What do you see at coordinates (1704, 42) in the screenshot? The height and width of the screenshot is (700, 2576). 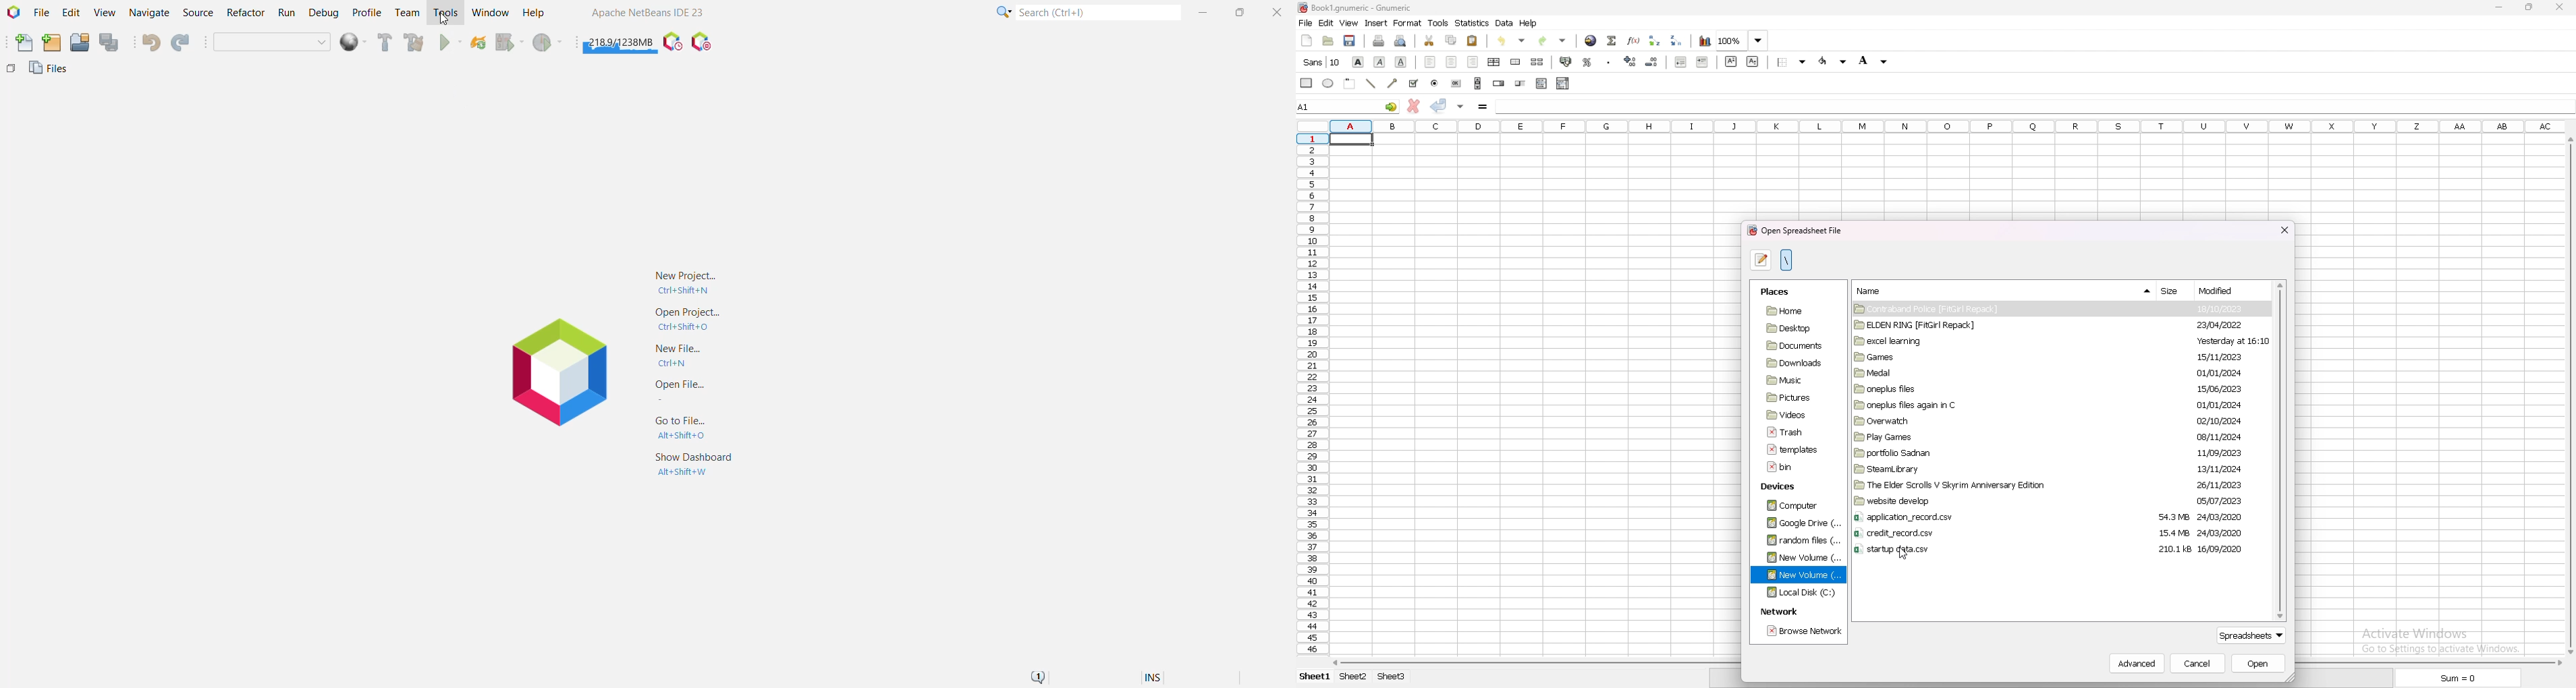 I see `chart` at bounding box center [1704, 42].